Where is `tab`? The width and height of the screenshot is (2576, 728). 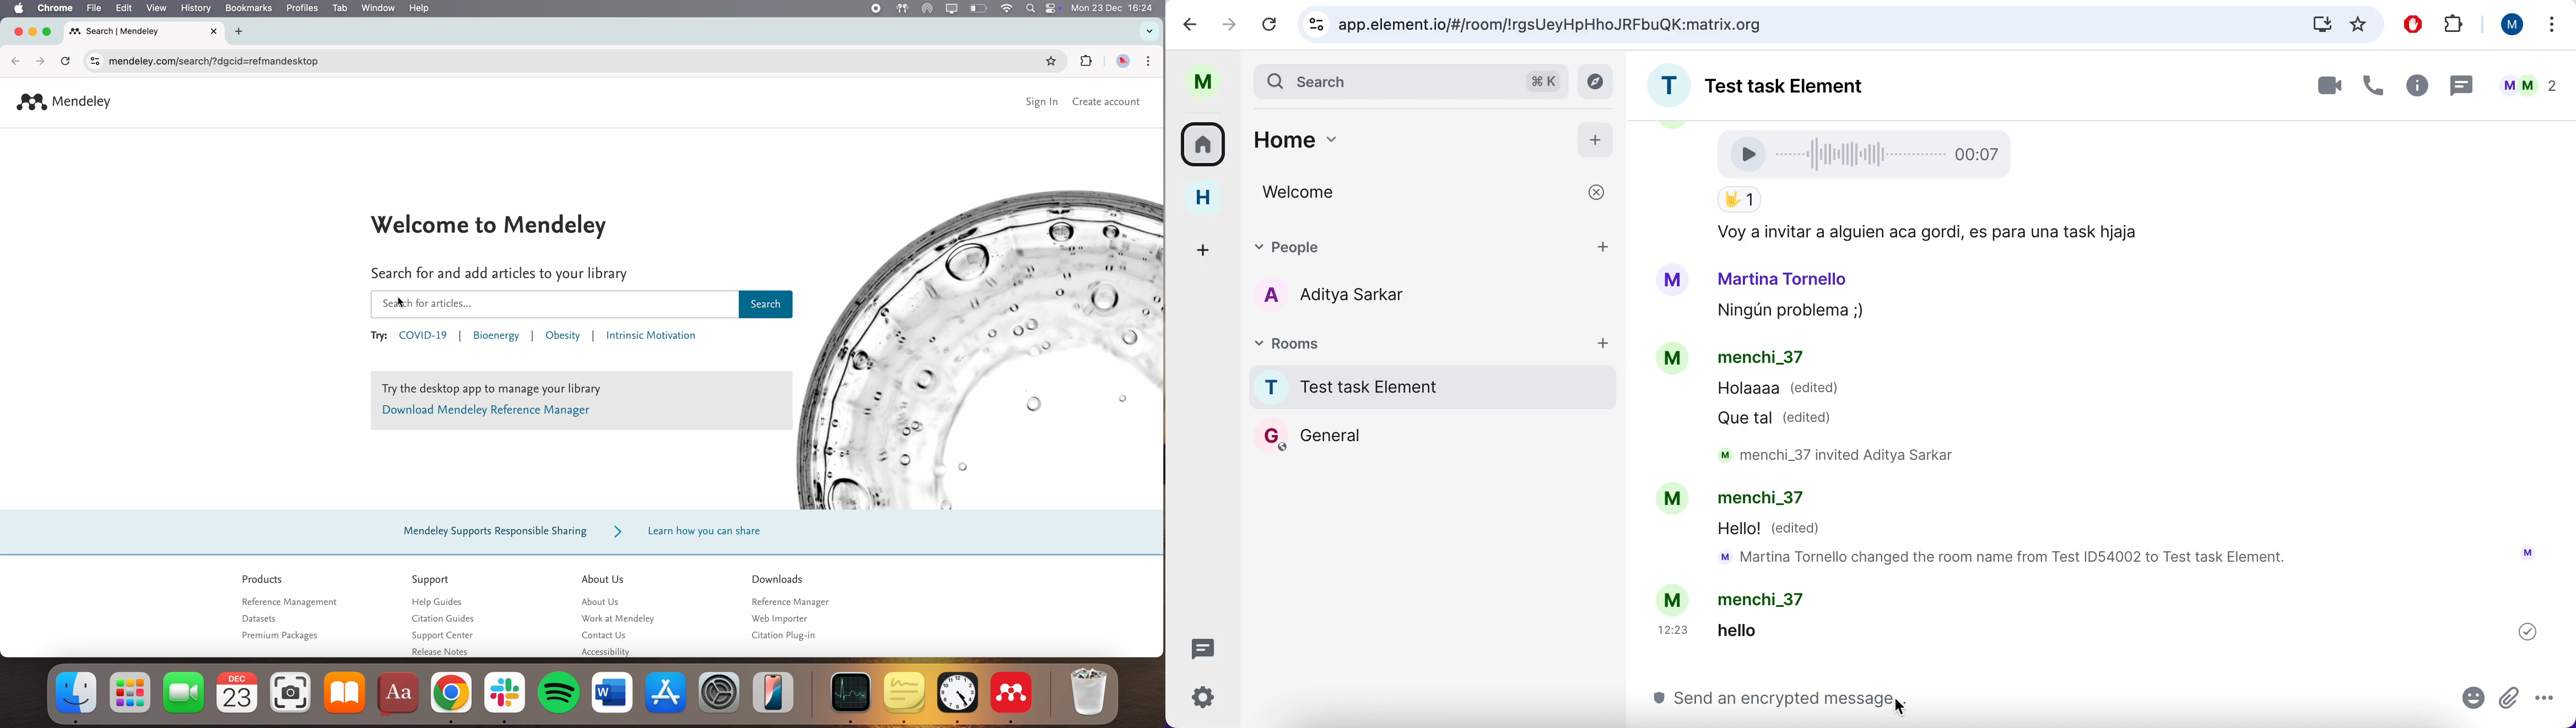
tab is located at coordinates (149, 31).